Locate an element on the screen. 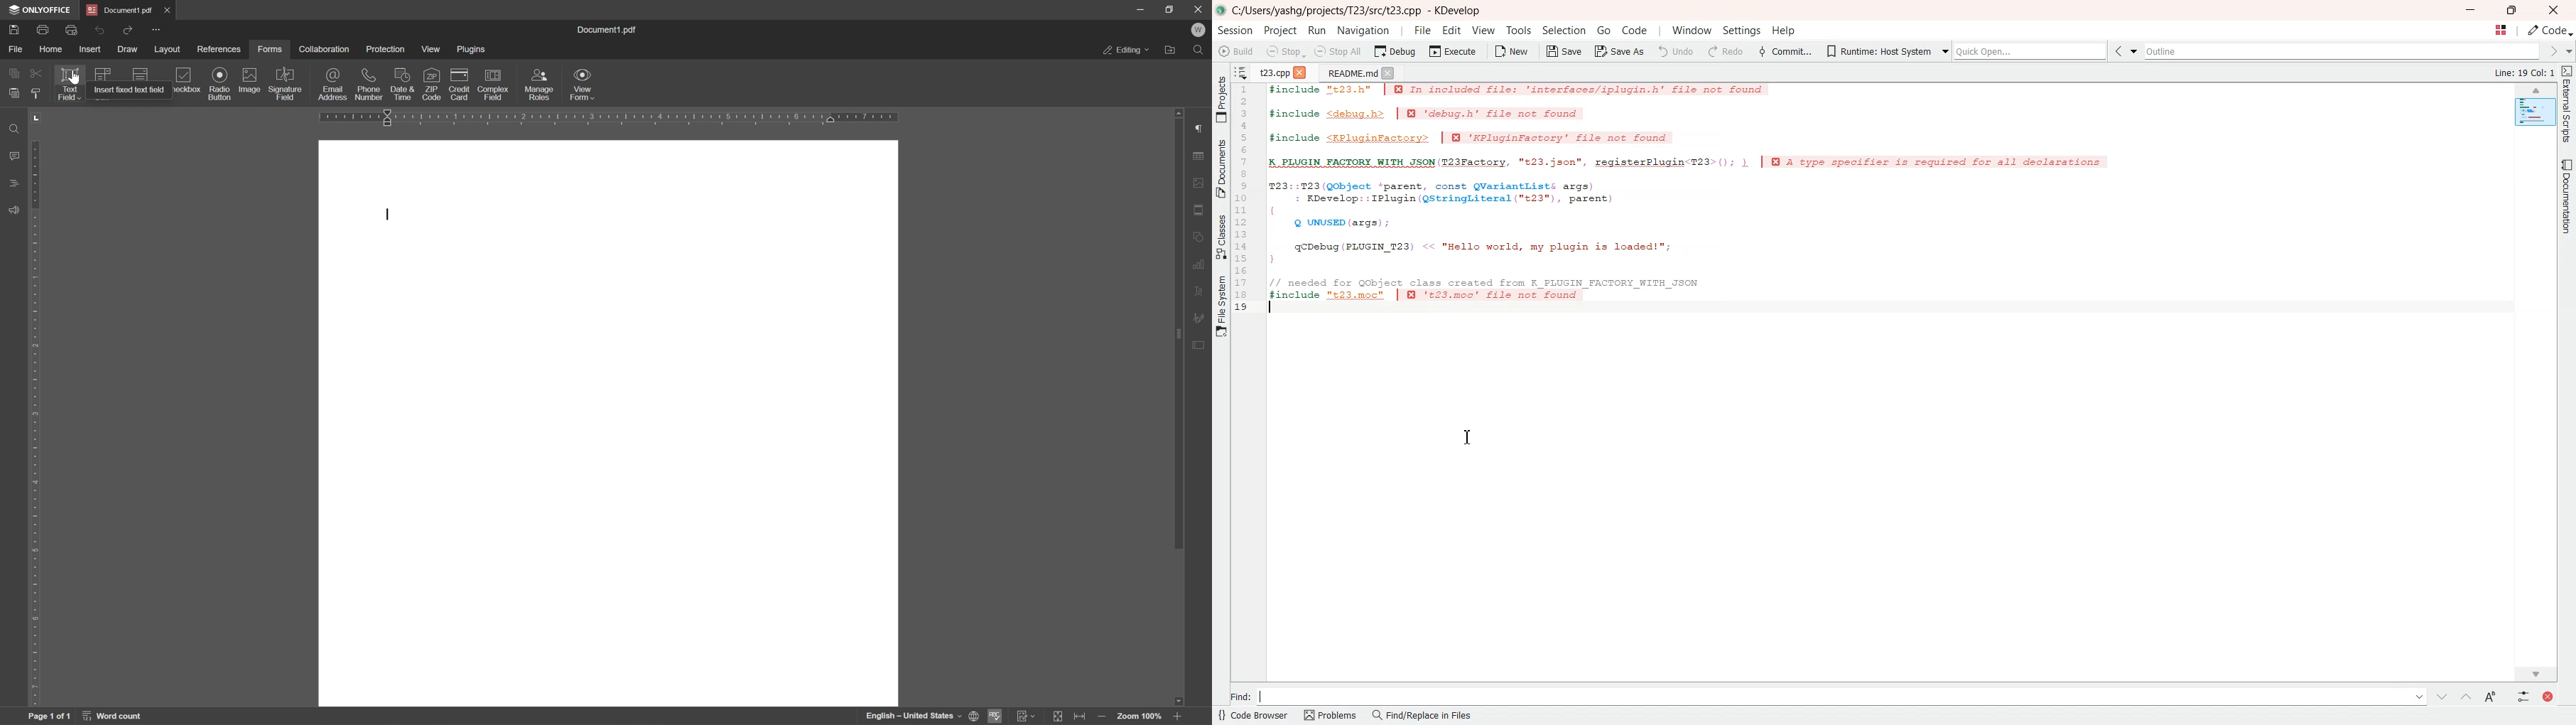  undo is located at coordinates (127, 32).